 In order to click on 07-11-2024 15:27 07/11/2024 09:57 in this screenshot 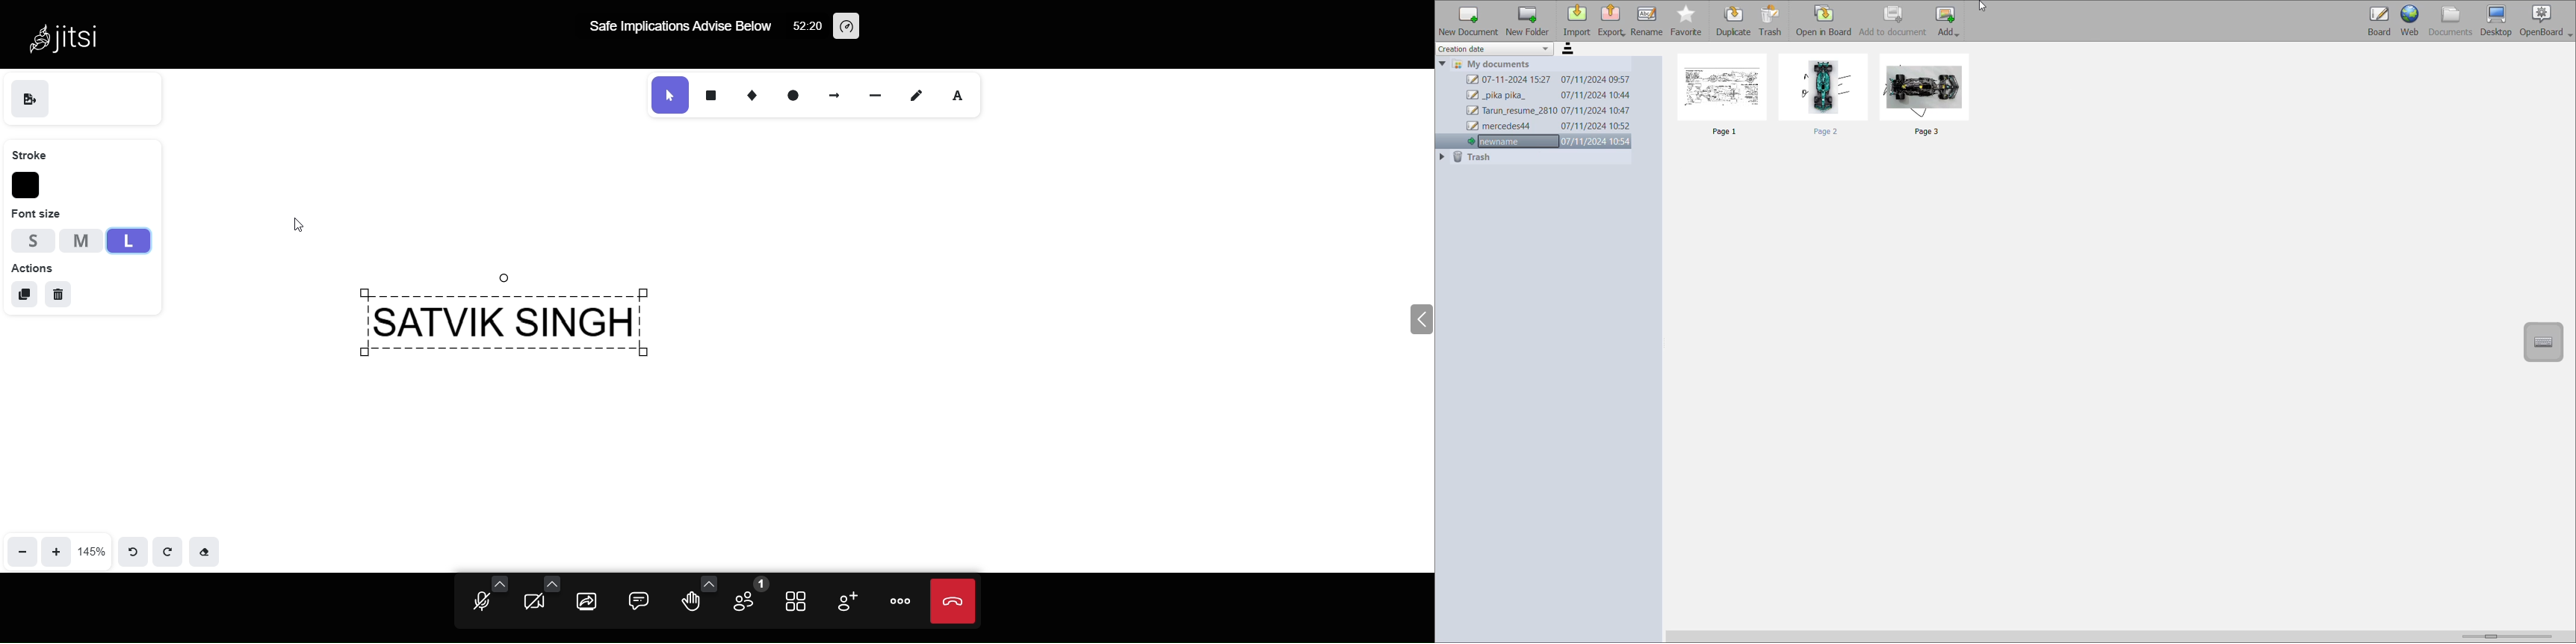, I will do `click(1549, 80)`.